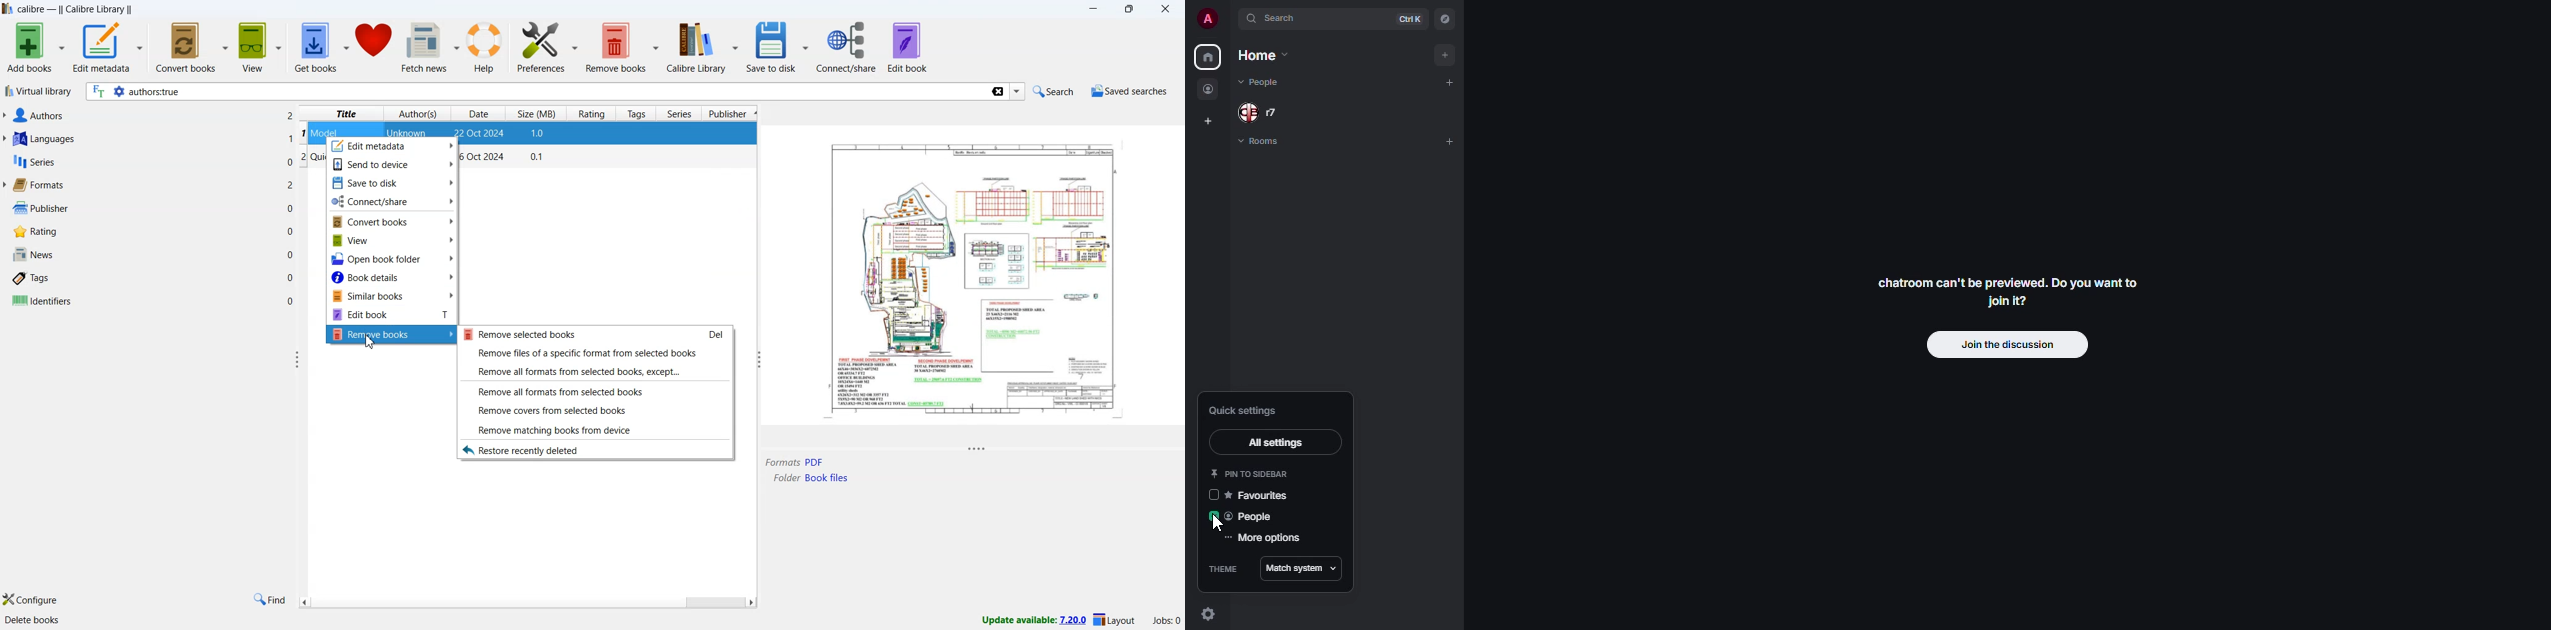 The height and width of the screenshot is (644, 2576). Describe the element at coordinates (1206, 57) in the screenshot. I see `home` at that location.